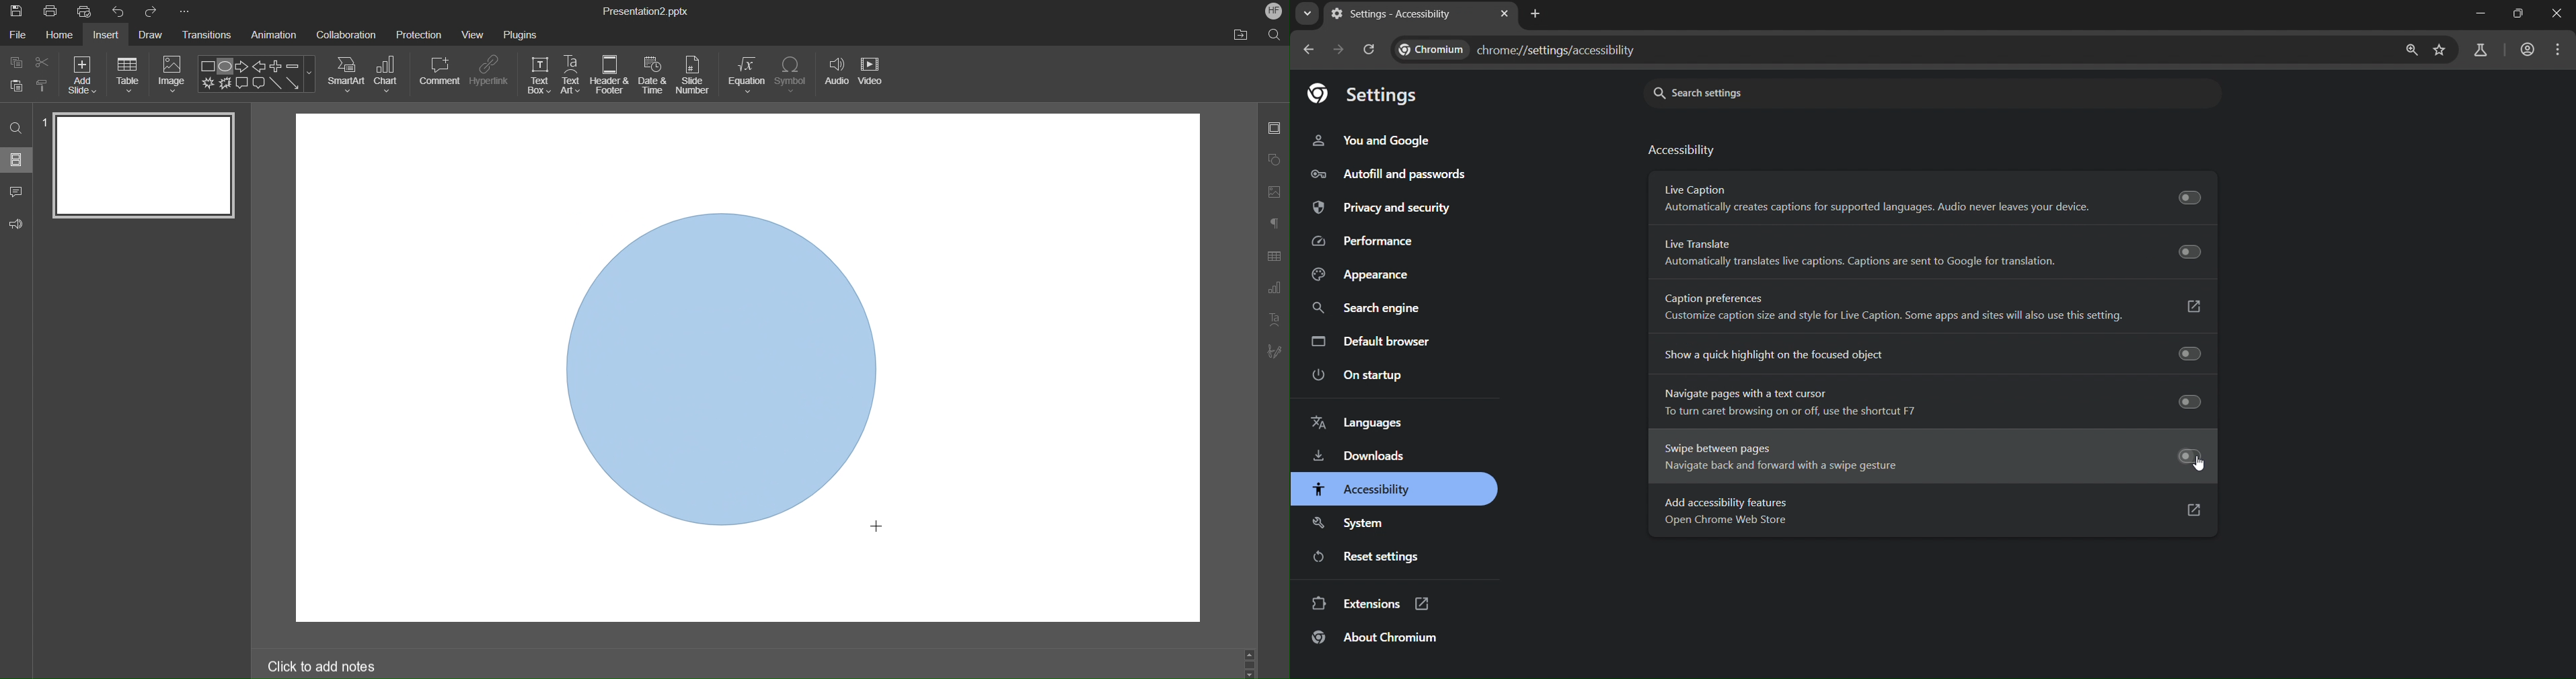  I want to click on Shape Menu, so click(256, 75).